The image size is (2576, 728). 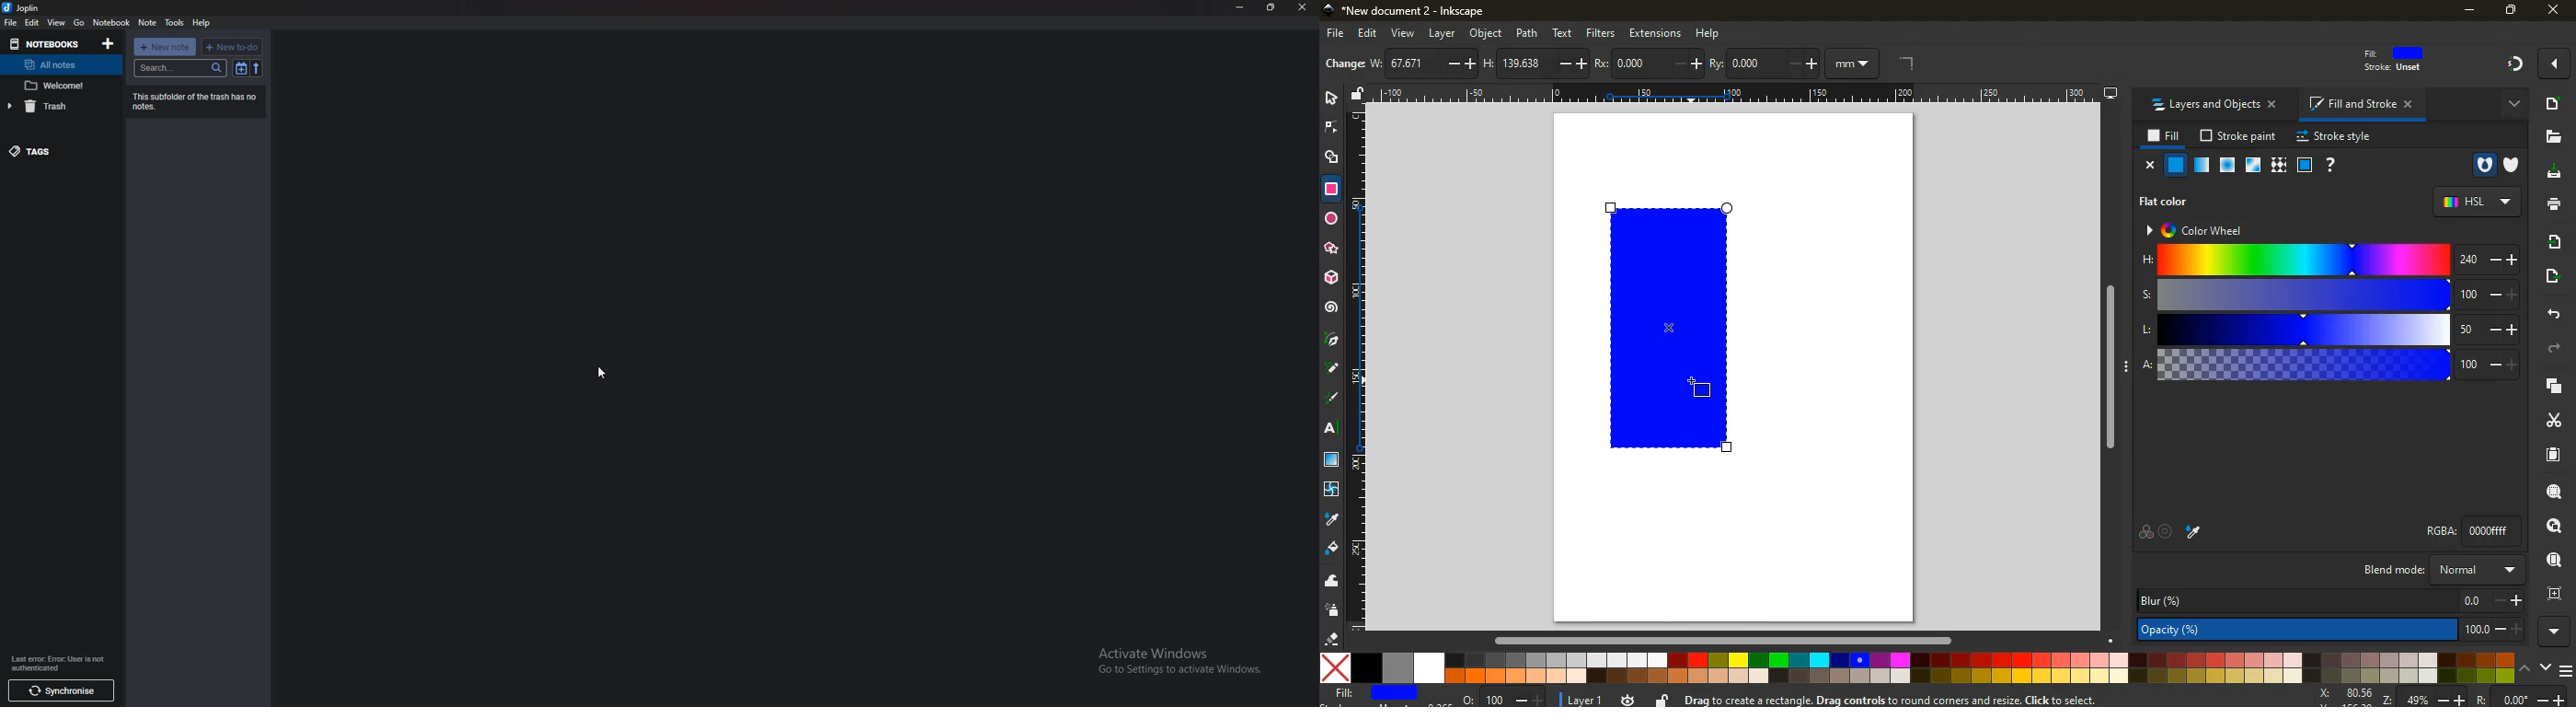 What do you see at coordinates (166, 47) in the screenshot?
I see `new note` at bounding box center [166, 47].